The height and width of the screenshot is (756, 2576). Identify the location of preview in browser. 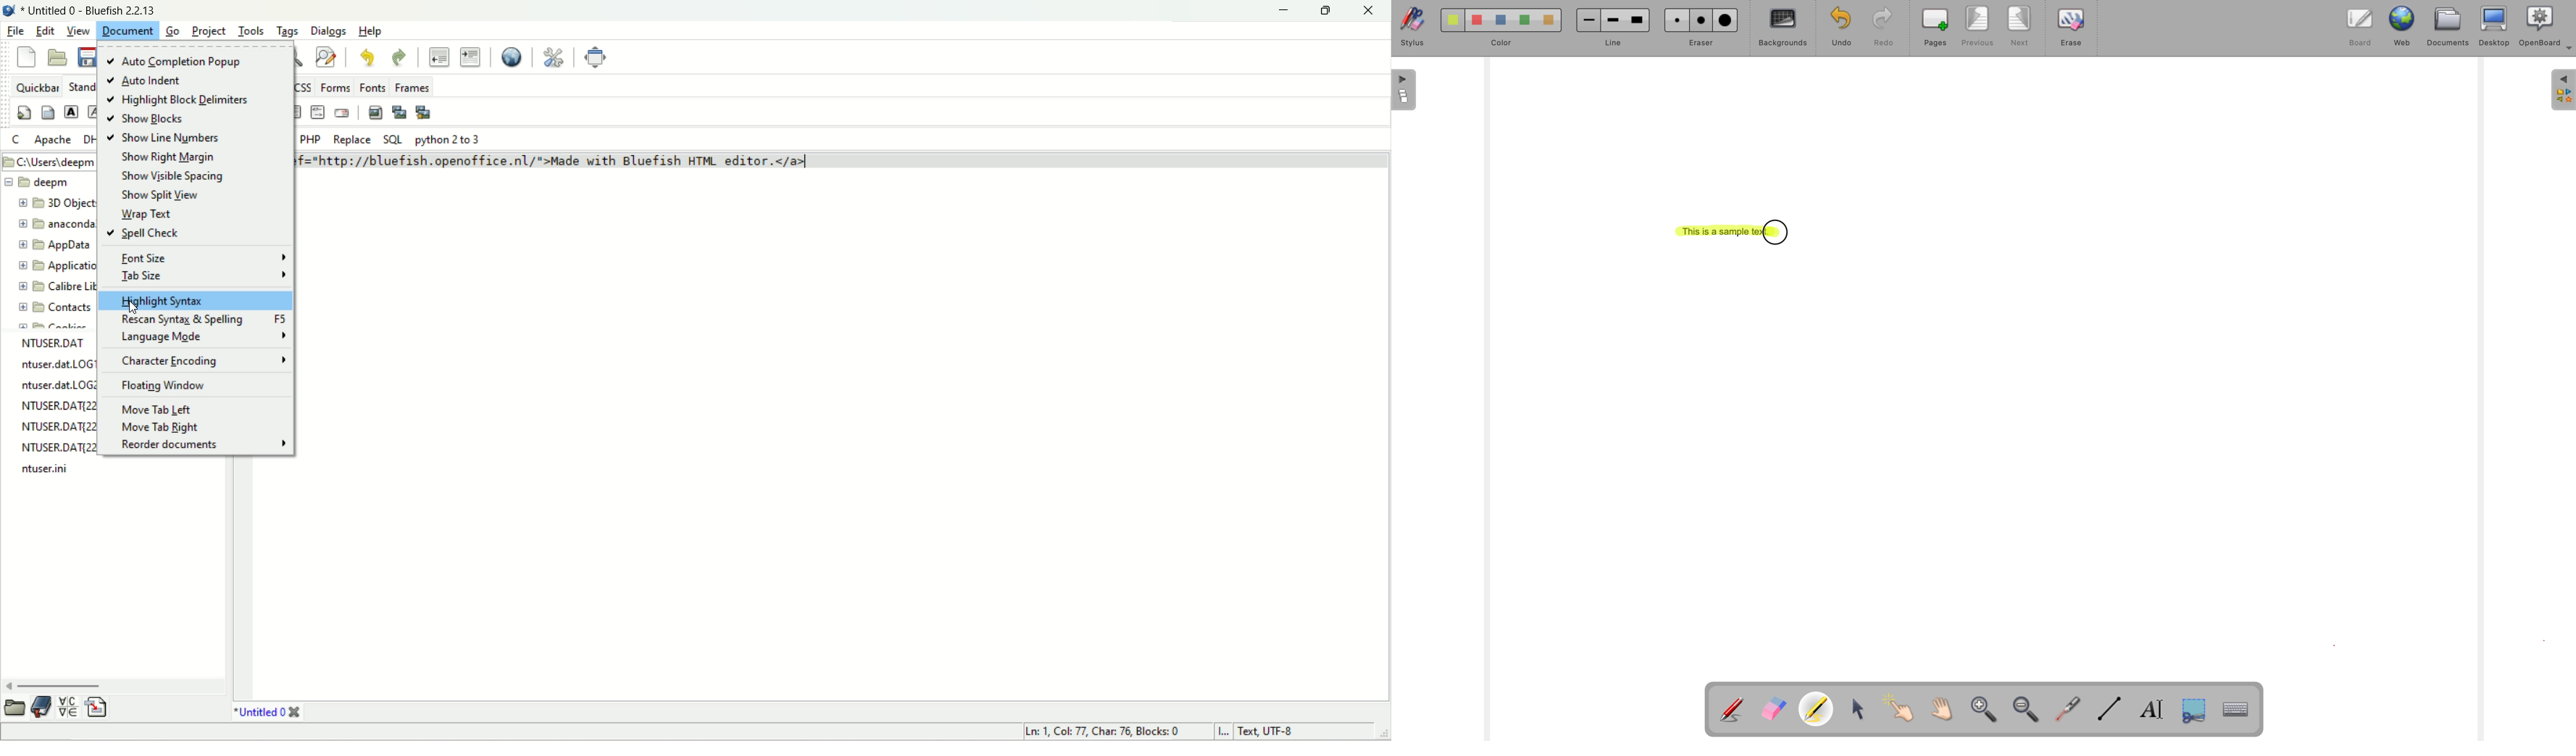
(513, 58).